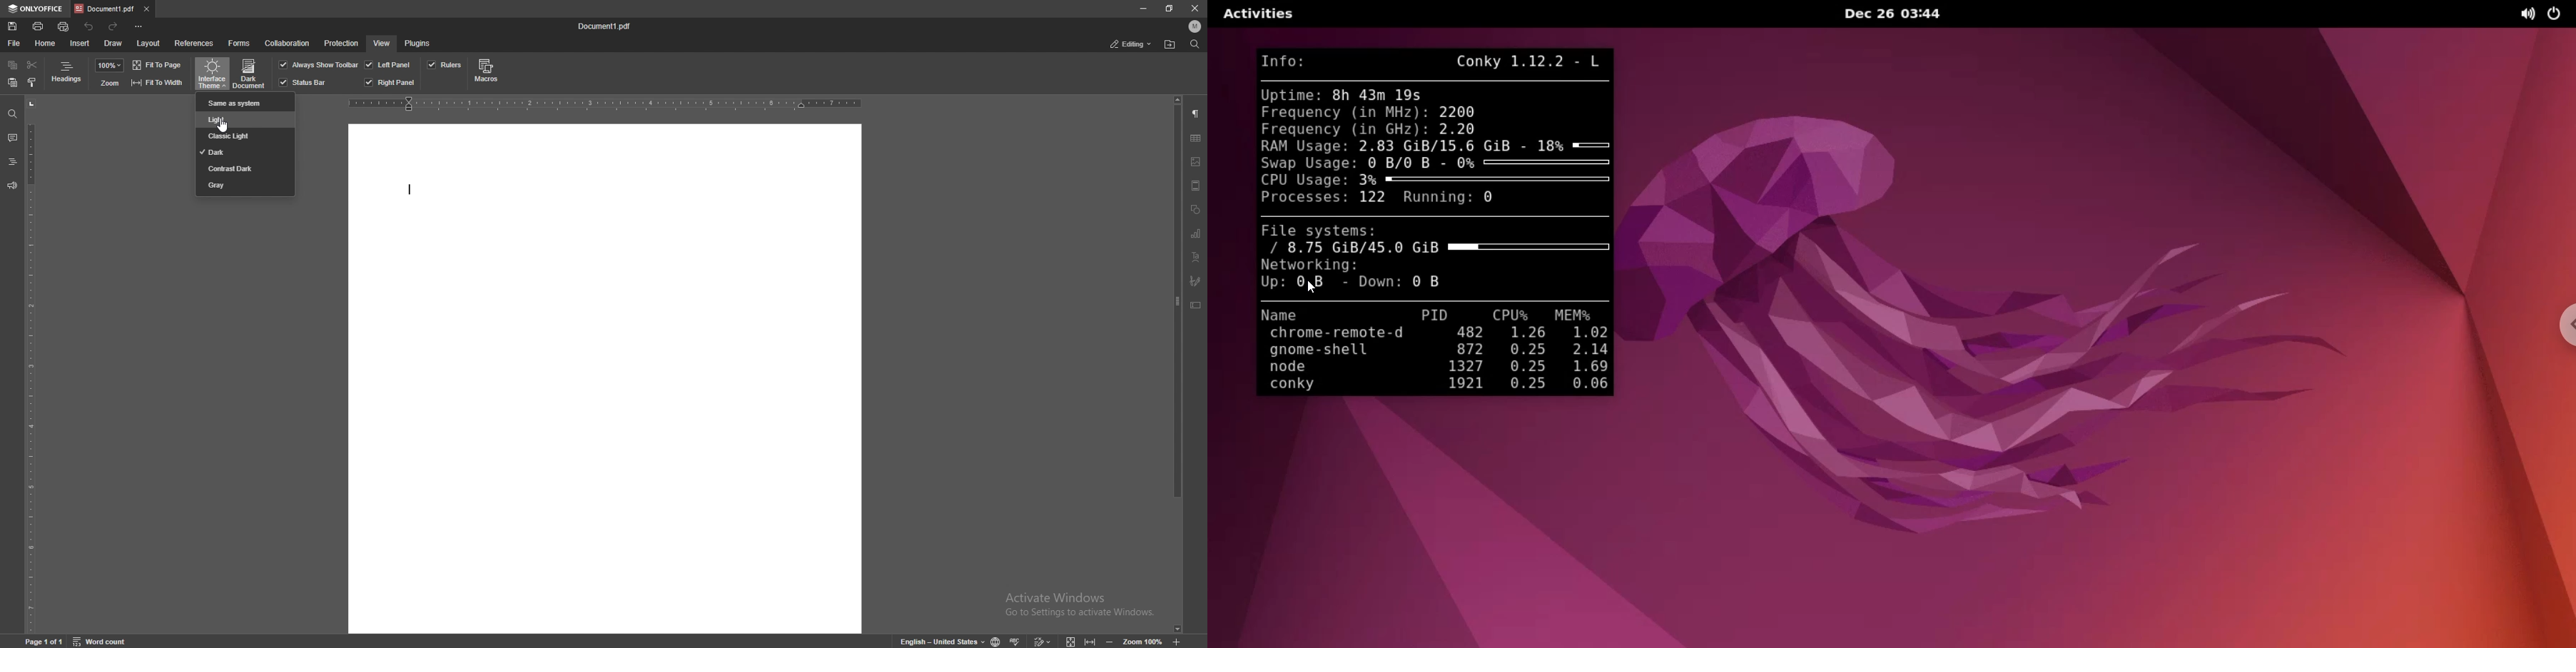  I want to click on track changes, so click(1042, 639).